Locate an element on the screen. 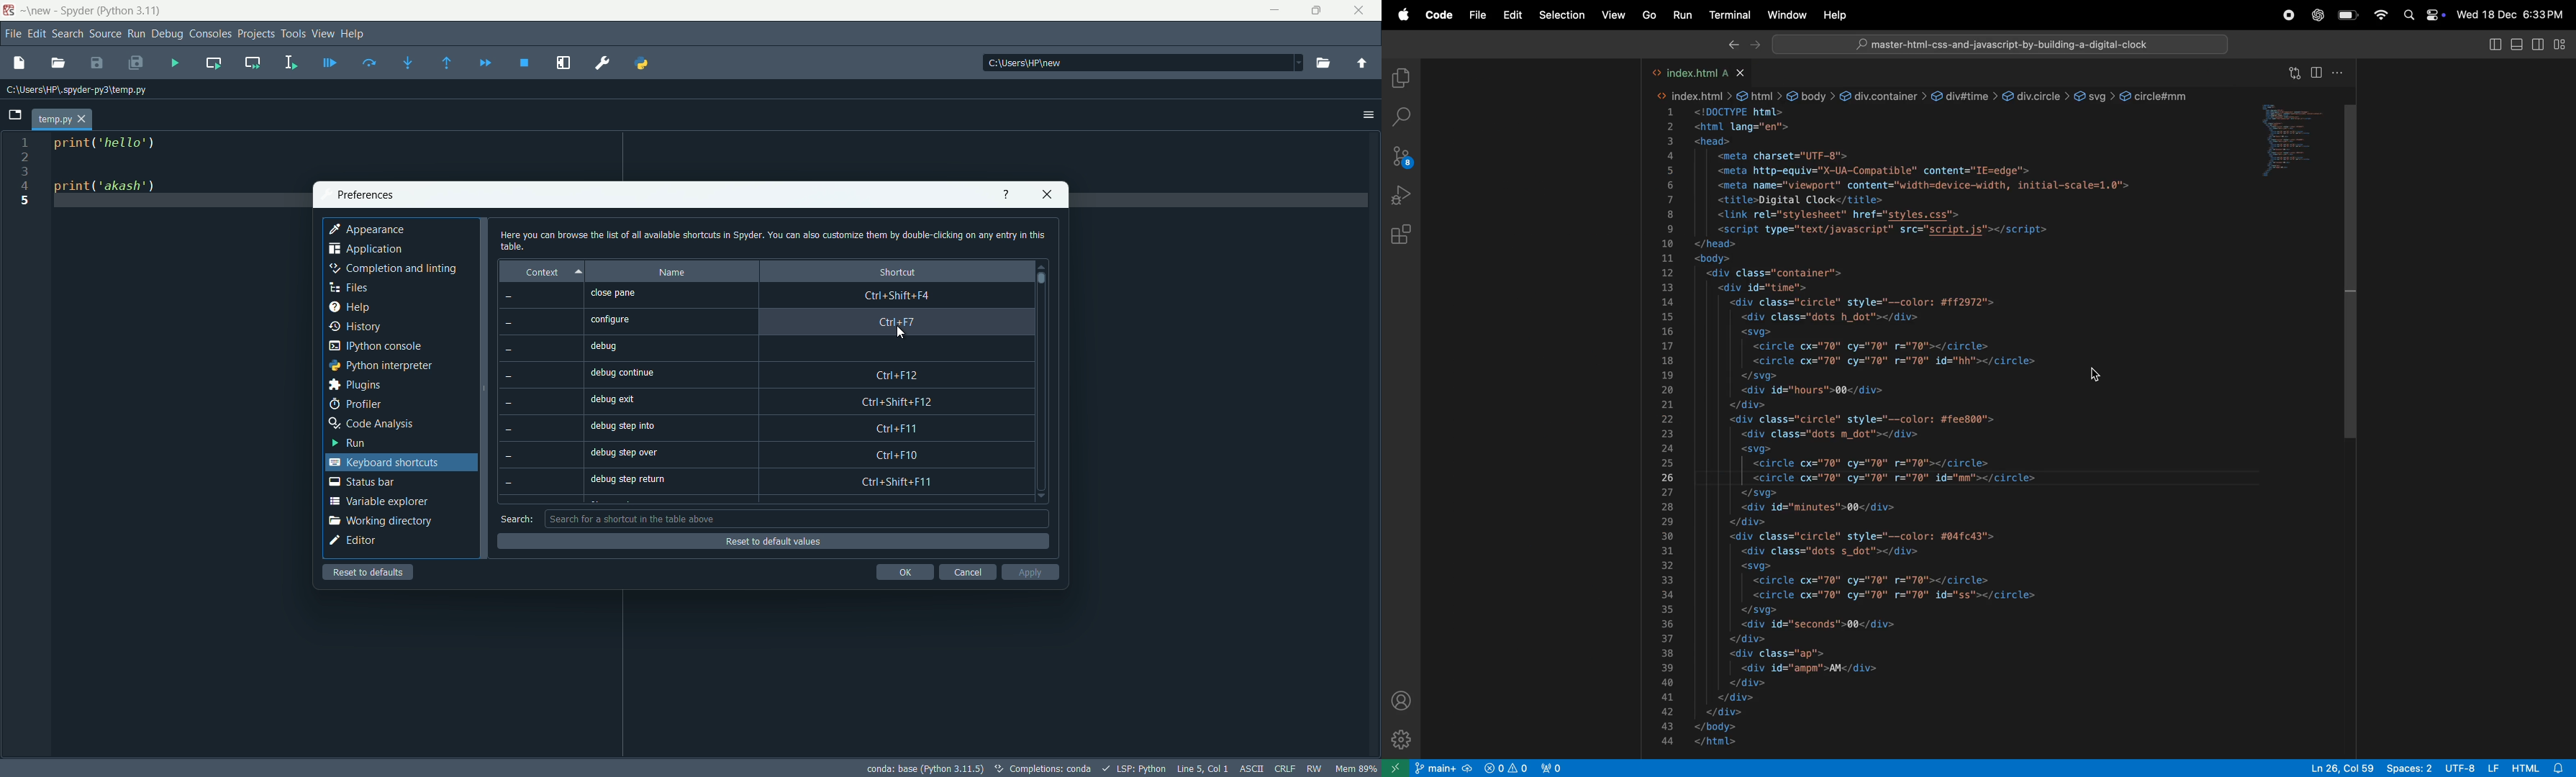 The image size is (2576, 784). debug step into Curl+F11 is located at coordinates (784, 427).